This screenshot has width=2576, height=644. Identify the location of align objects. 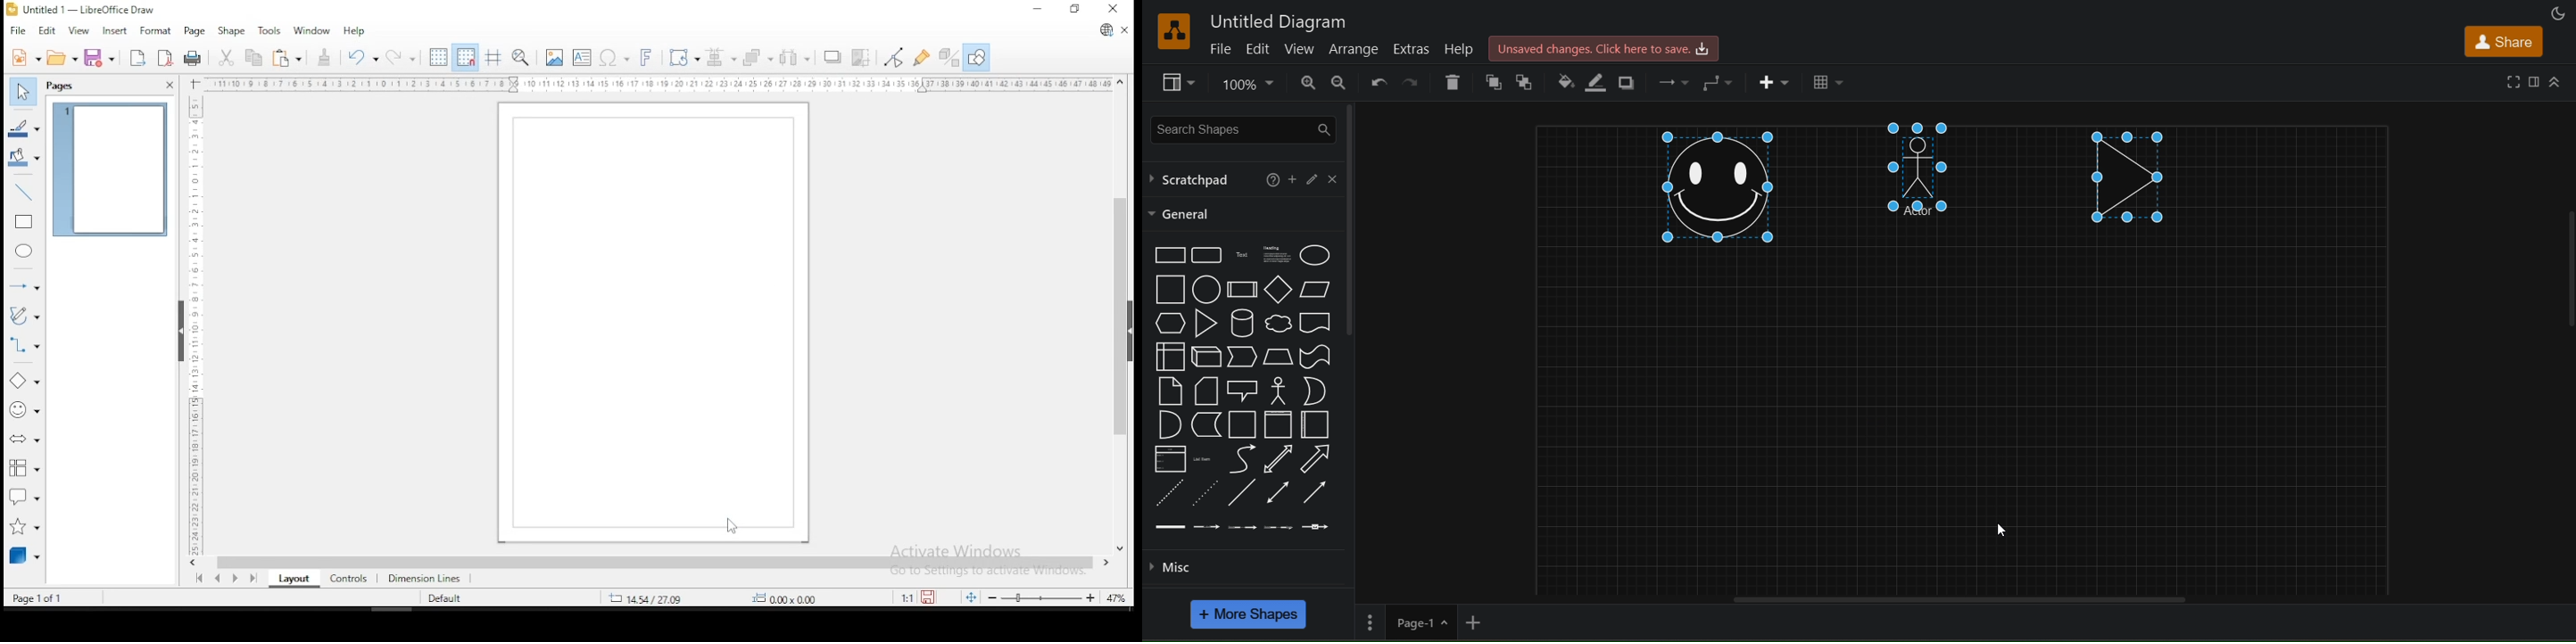
(719, 60).